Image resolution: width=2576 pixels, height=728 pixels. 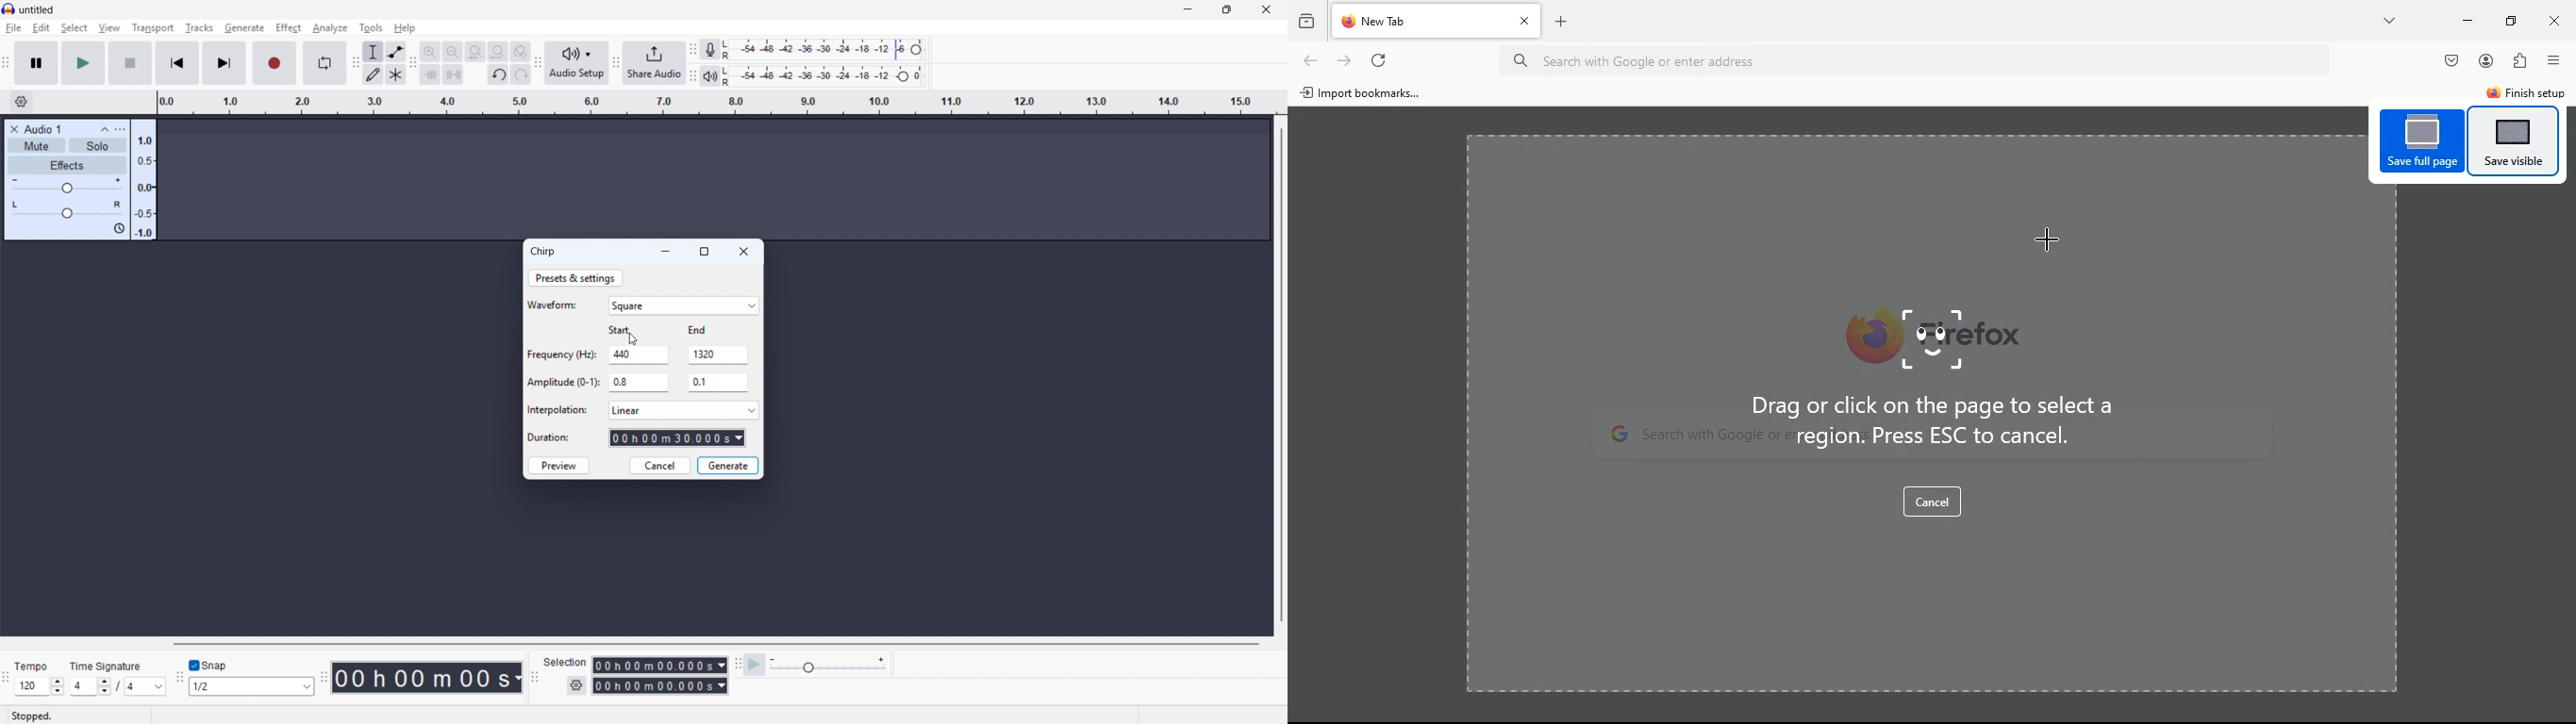 I want to click on Quit selection to width , so click(x=476, y=52).